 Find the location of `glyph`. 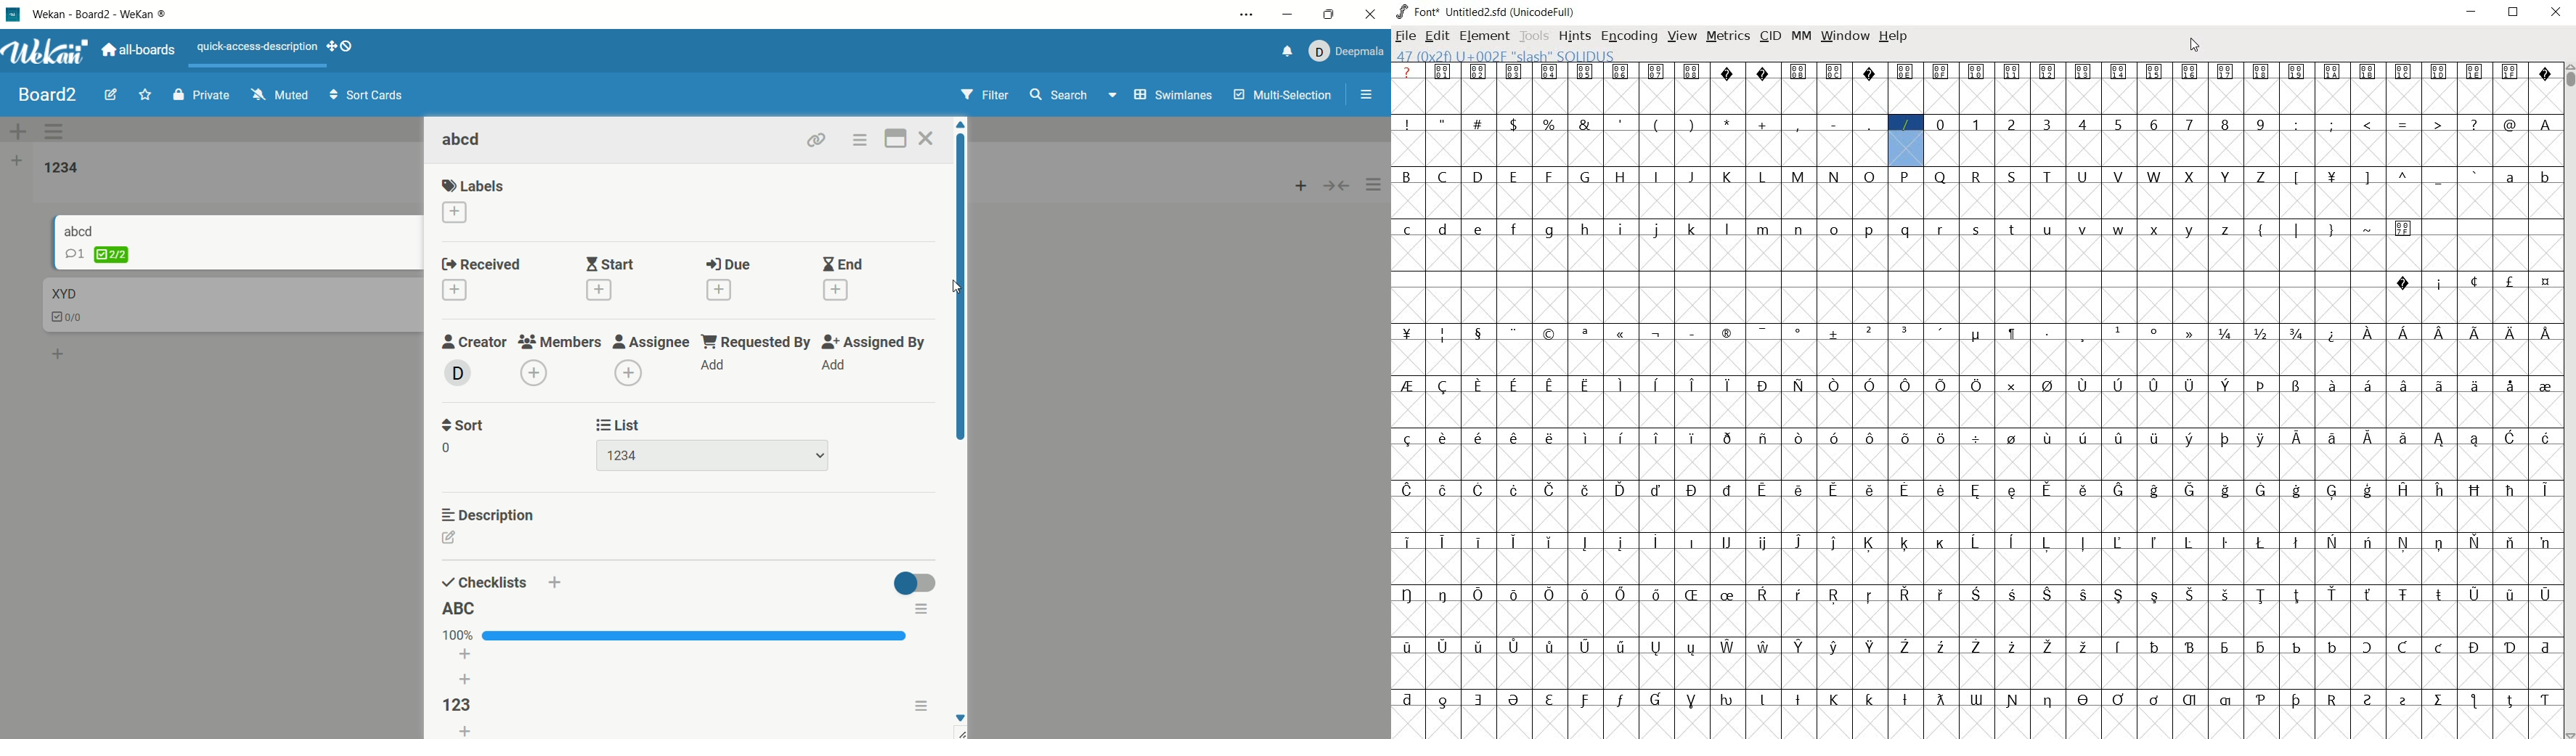

glyph is located at coordinates (2154, 491).